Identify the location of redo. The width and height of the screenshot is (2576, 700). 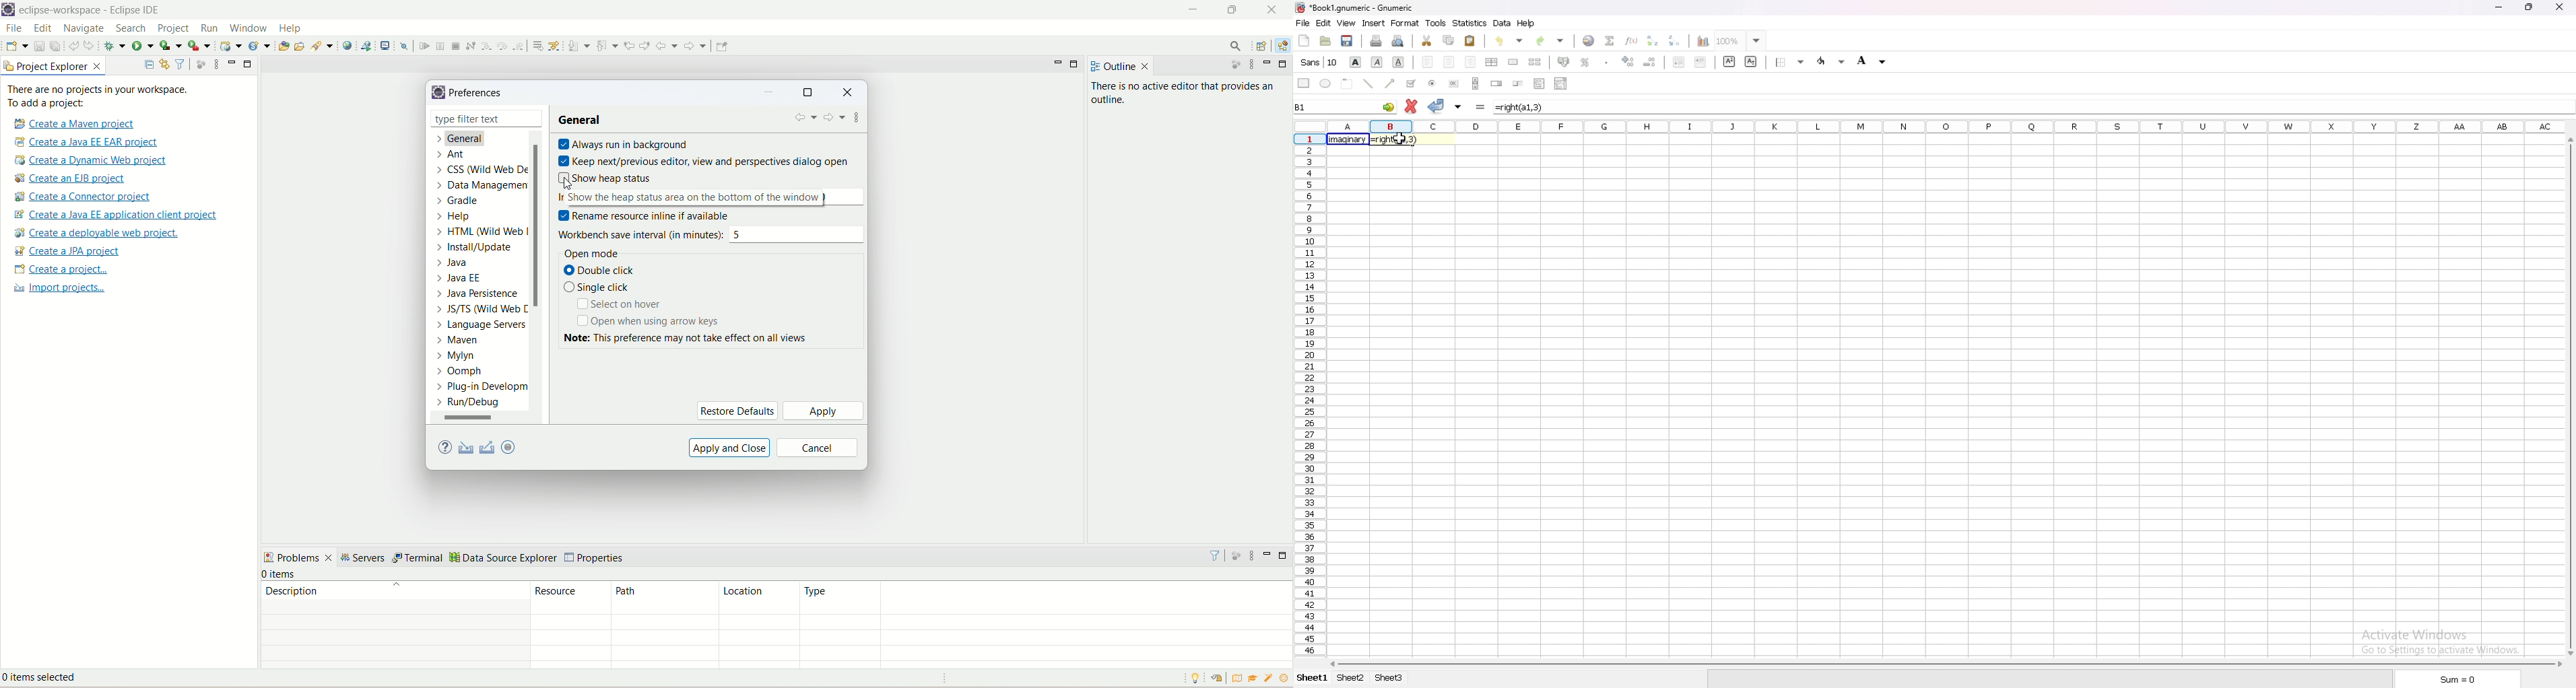
(1550, 41).